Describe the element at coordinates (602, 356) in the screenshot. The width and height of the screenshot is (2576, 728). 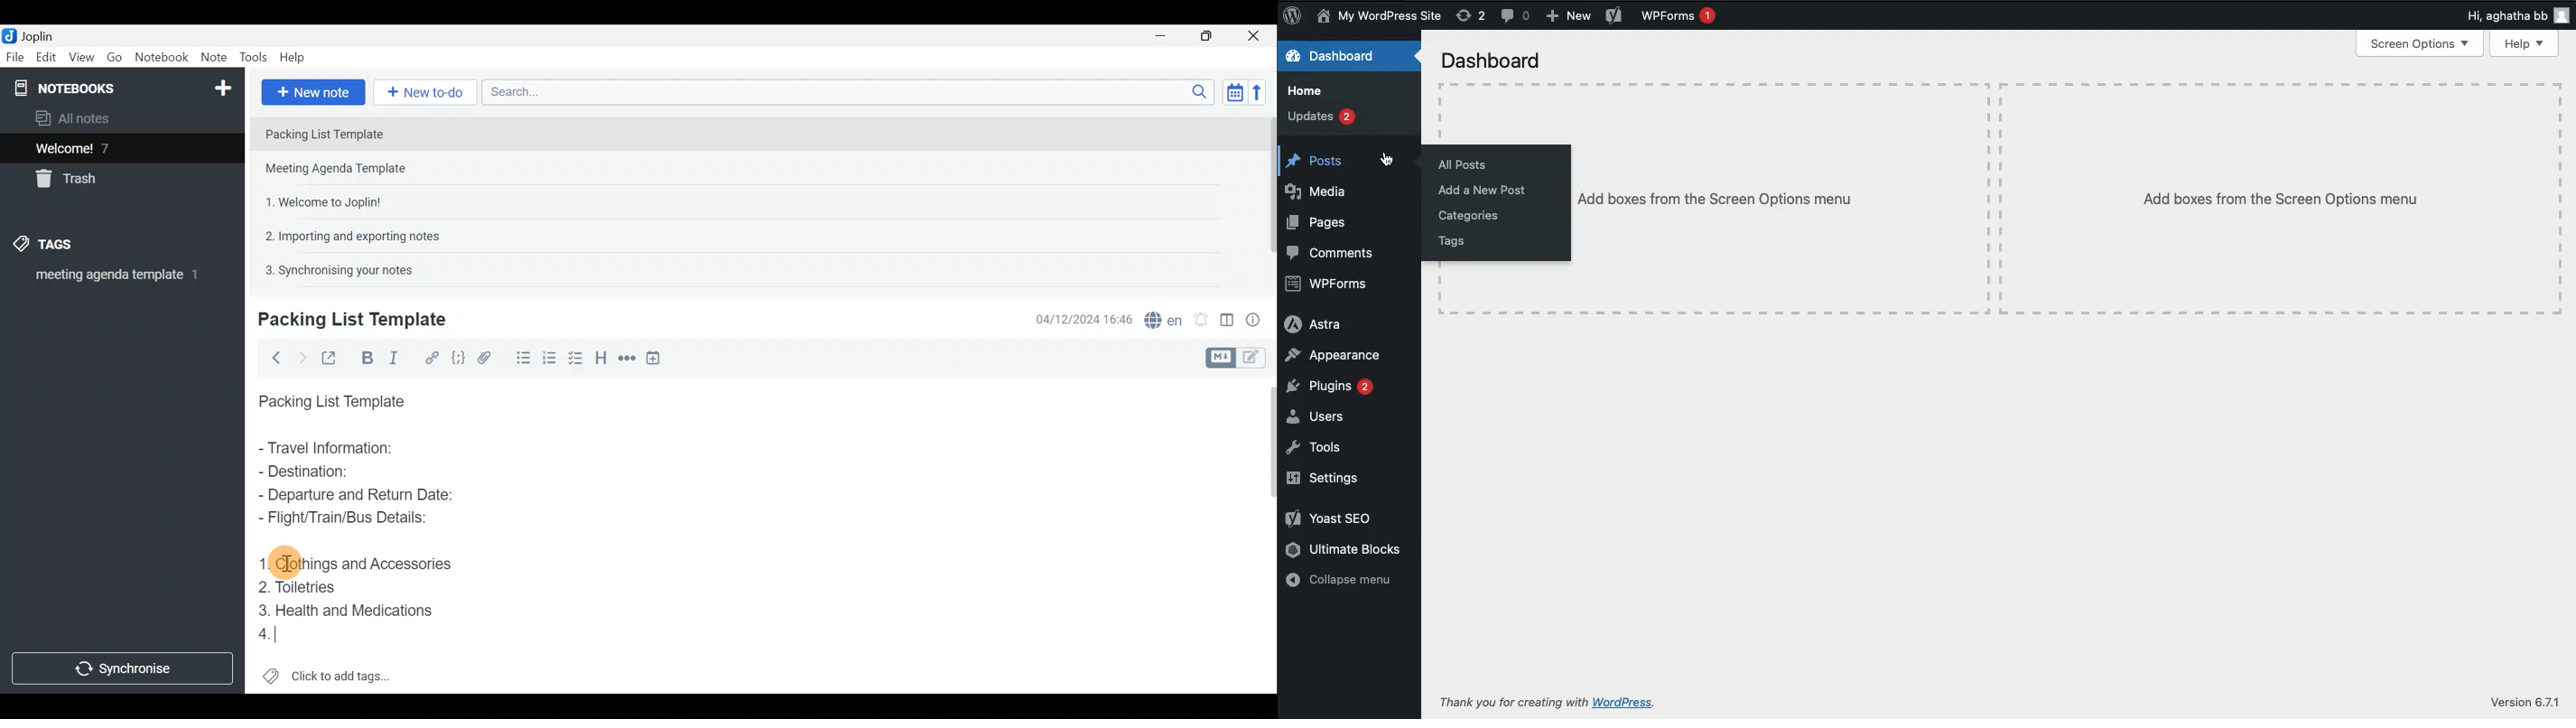
I see `Heading` at that location.